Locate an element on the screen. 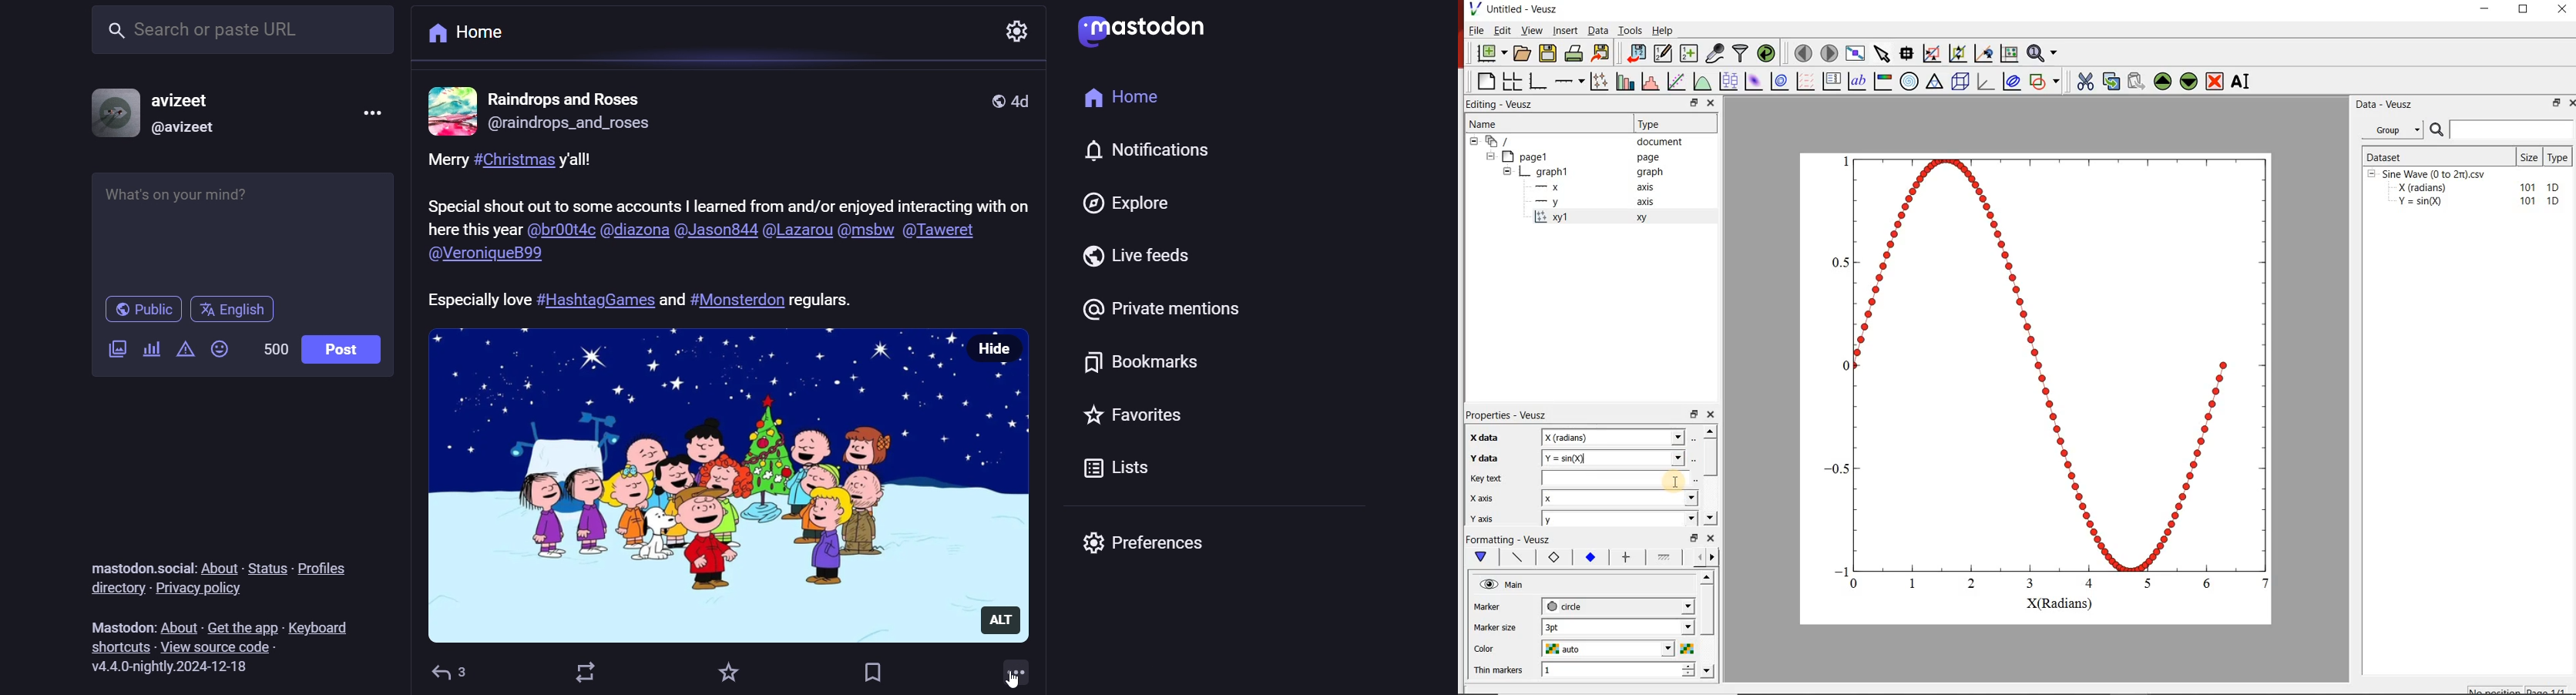 Image resolution: width=2576 pixels, height=700 pixels. File is located at coordinates (1477, 30).